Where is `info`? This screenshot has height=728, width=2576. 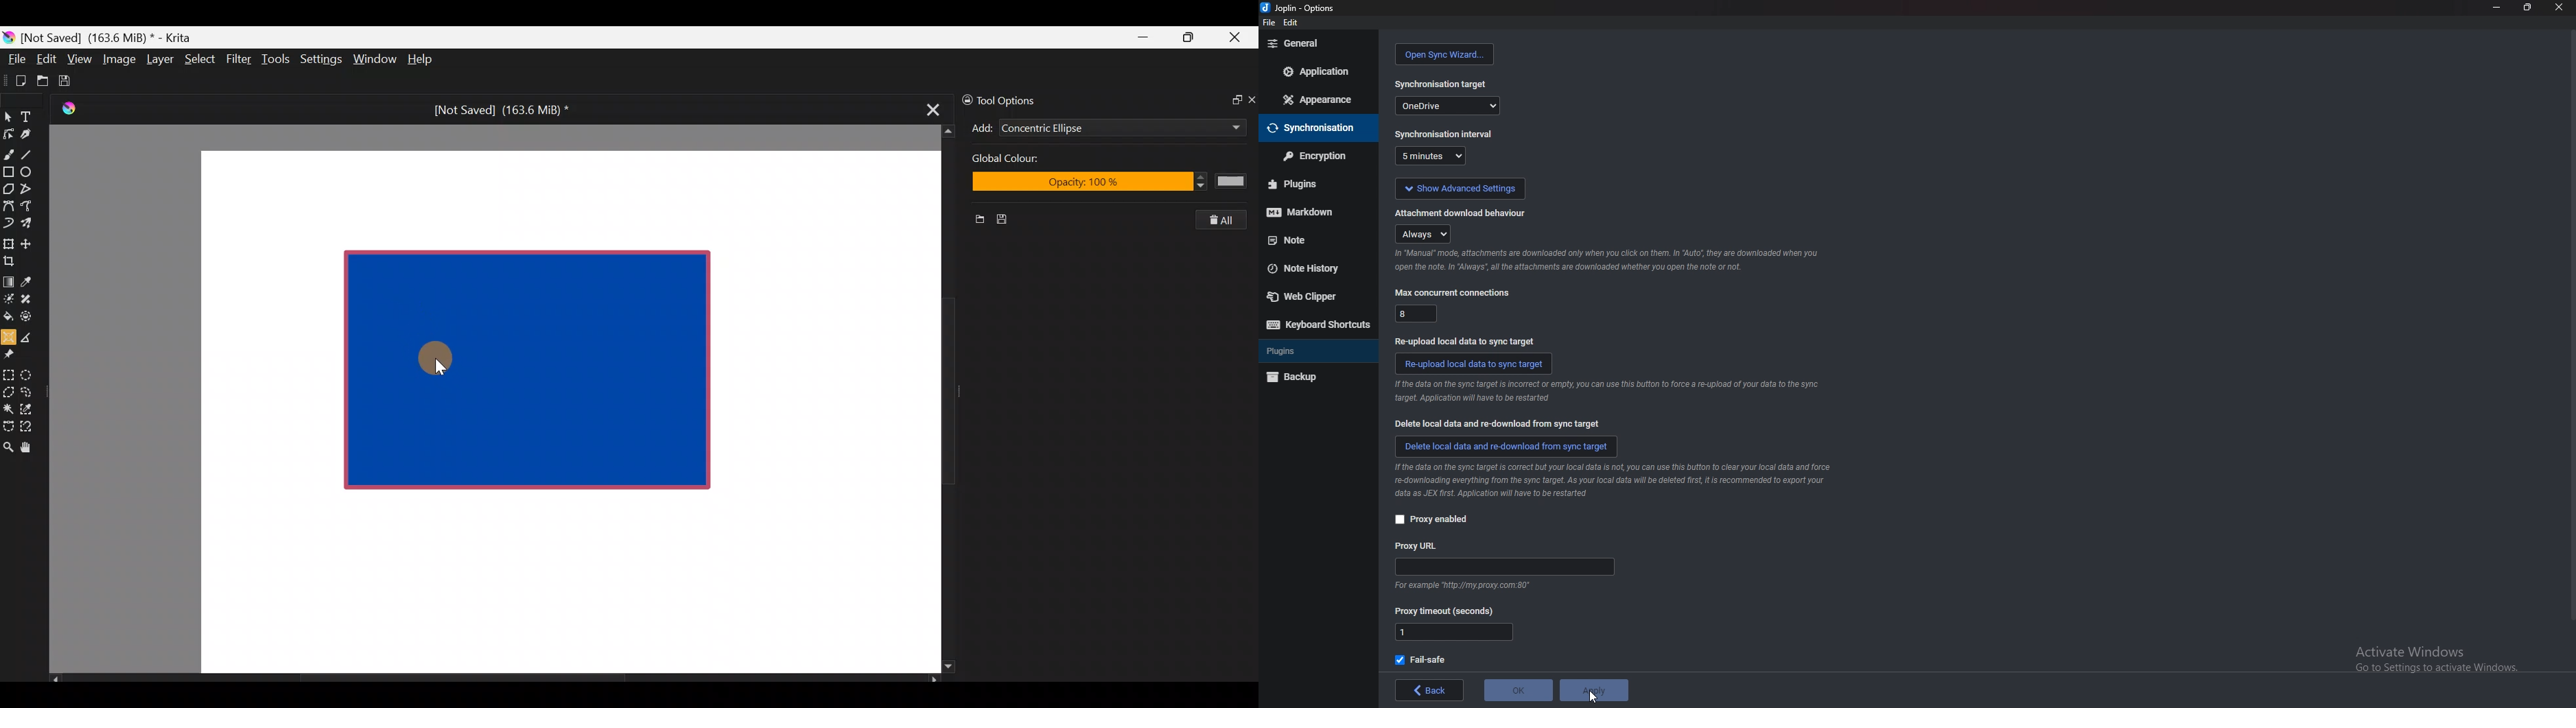 info is located at coordinates (1613, 481).